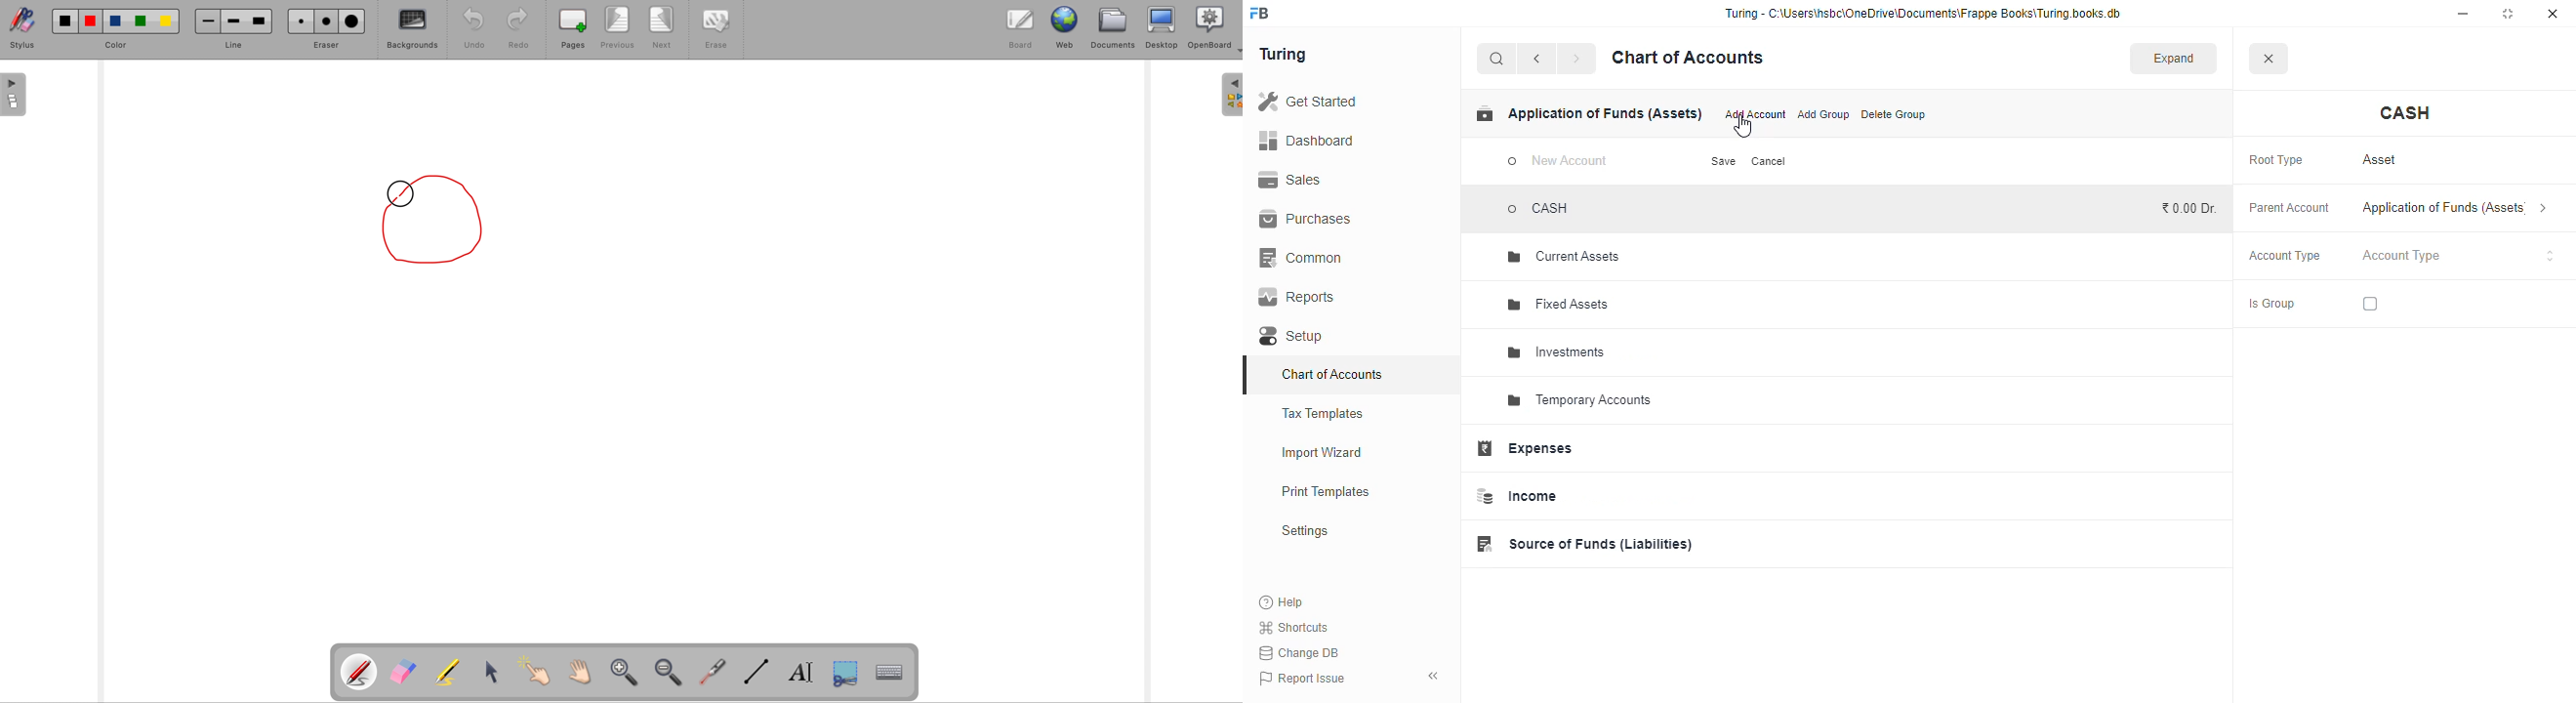  What do you see at coordinates (1306, 140) in the screenshot?
I see `dashboard` at bounding box center [1306, 140].